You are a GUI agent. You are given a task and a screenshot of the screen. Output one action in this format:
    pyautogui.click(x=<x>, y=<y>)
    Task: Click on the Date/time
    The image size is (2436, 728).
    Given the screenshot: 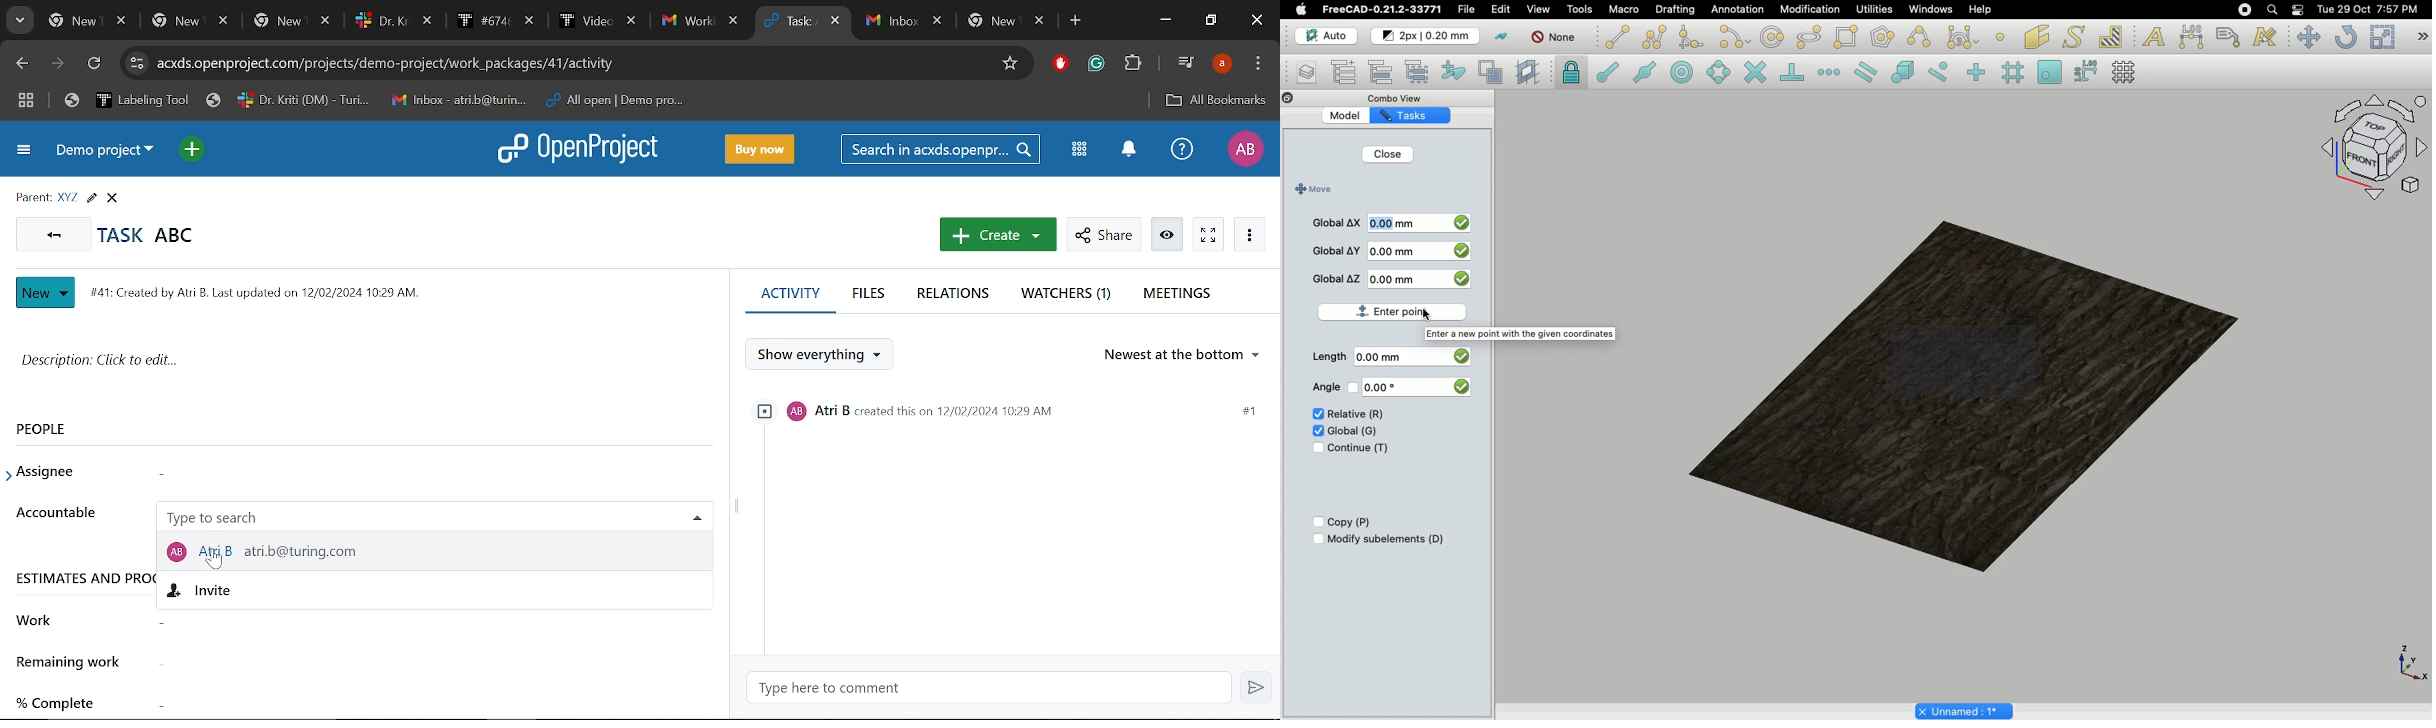 What is the action you would take?
    pyautogui.click(x=2367, y=8)
    